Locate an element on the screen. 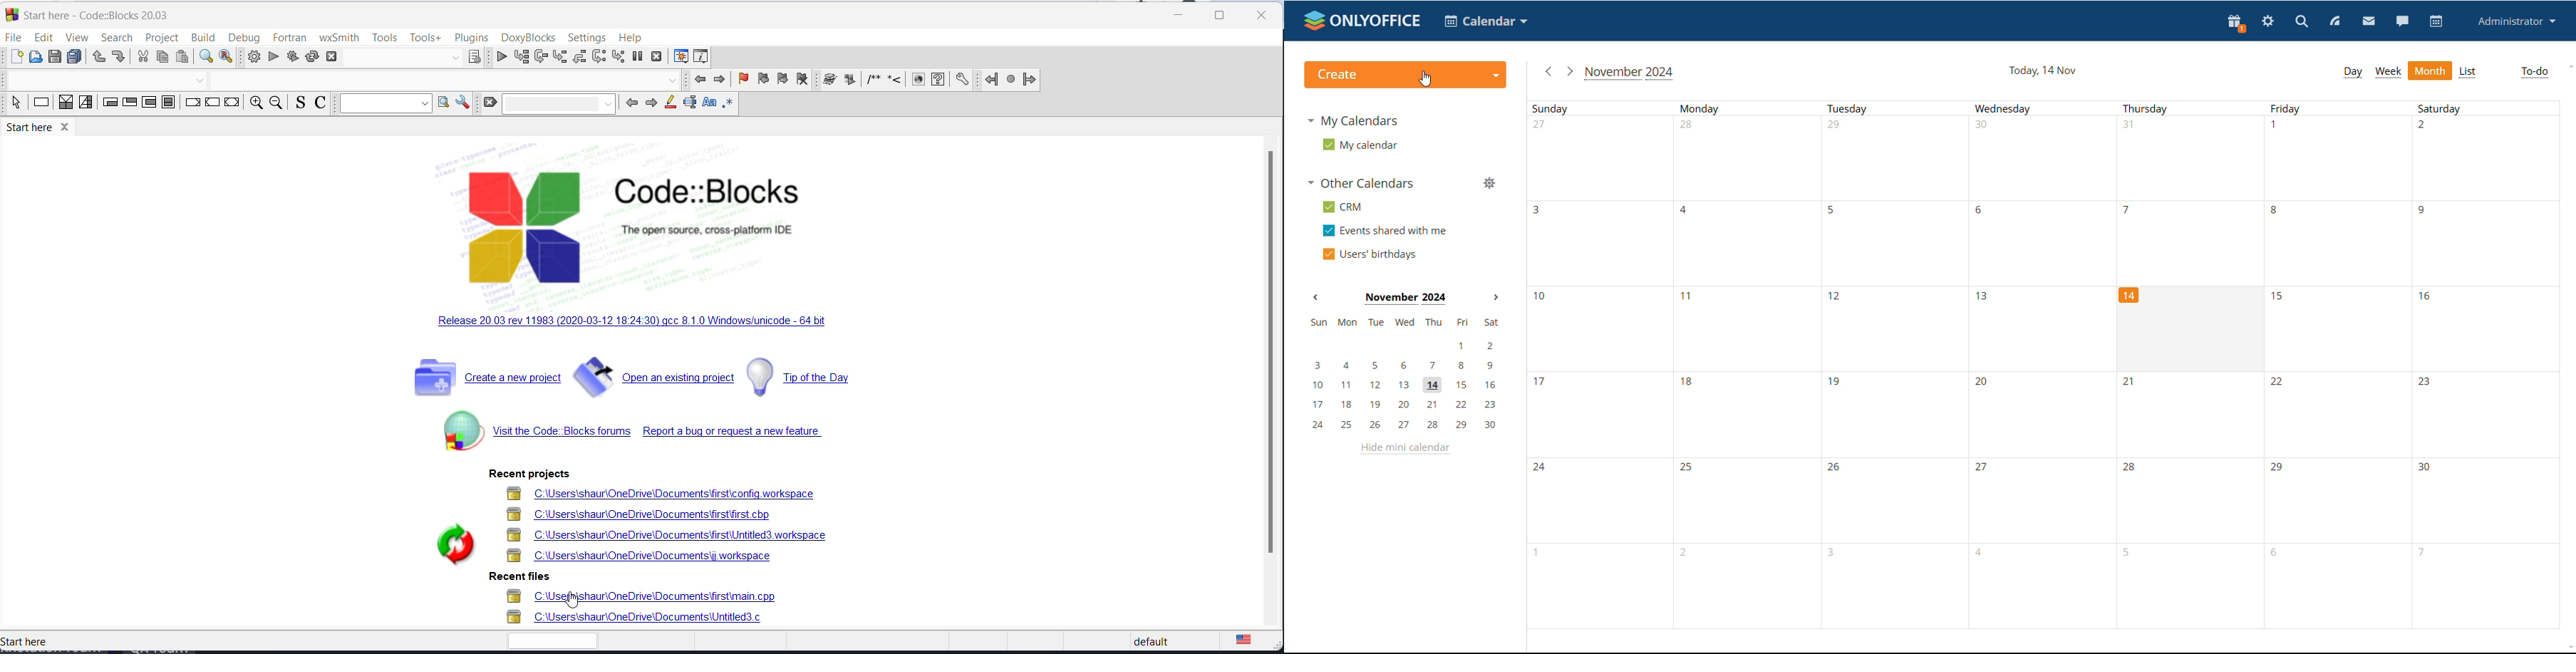  ques is located at coordinates (938, 82).